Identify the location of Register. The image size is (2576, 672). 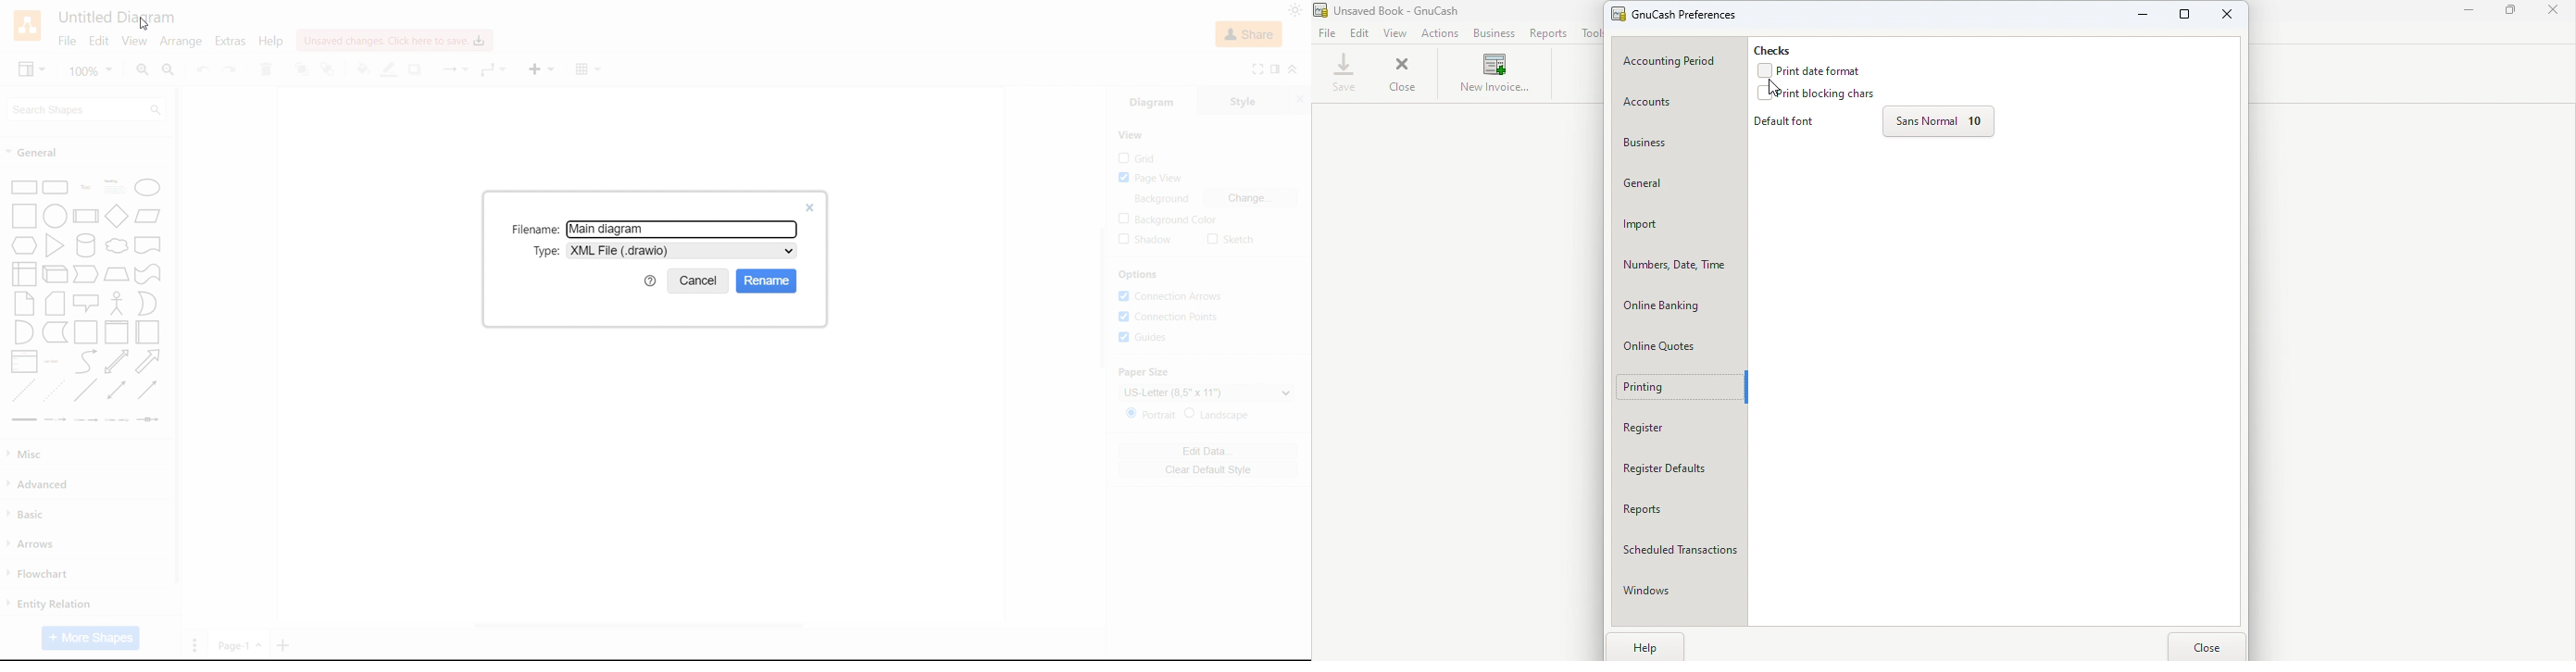
(1682, 429).